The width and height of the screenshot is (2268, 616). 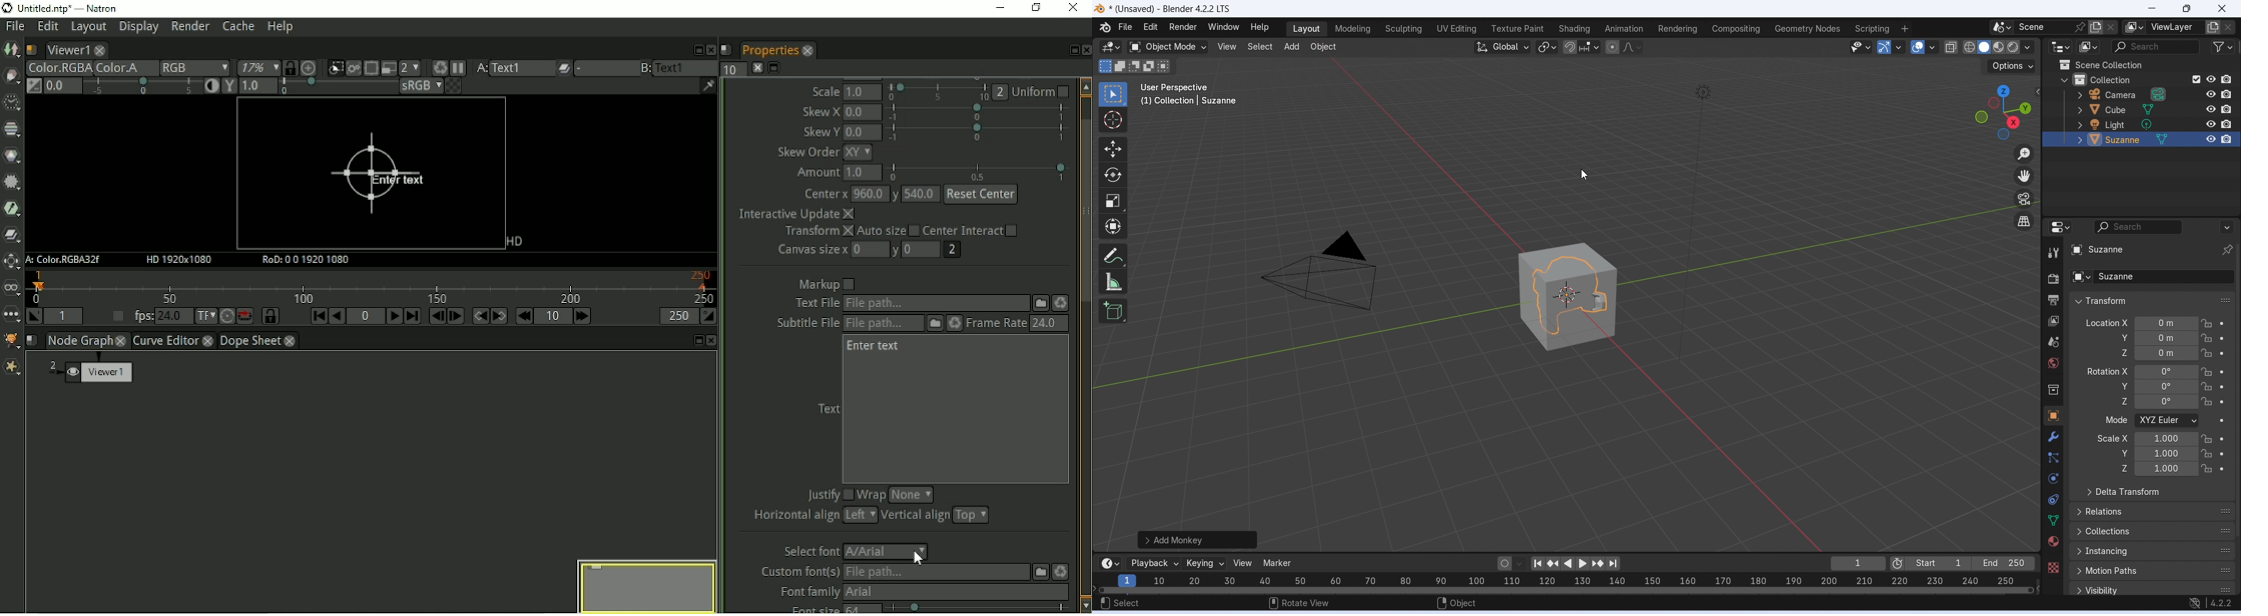 I want to click on scale, so click(x=2166, y=438).